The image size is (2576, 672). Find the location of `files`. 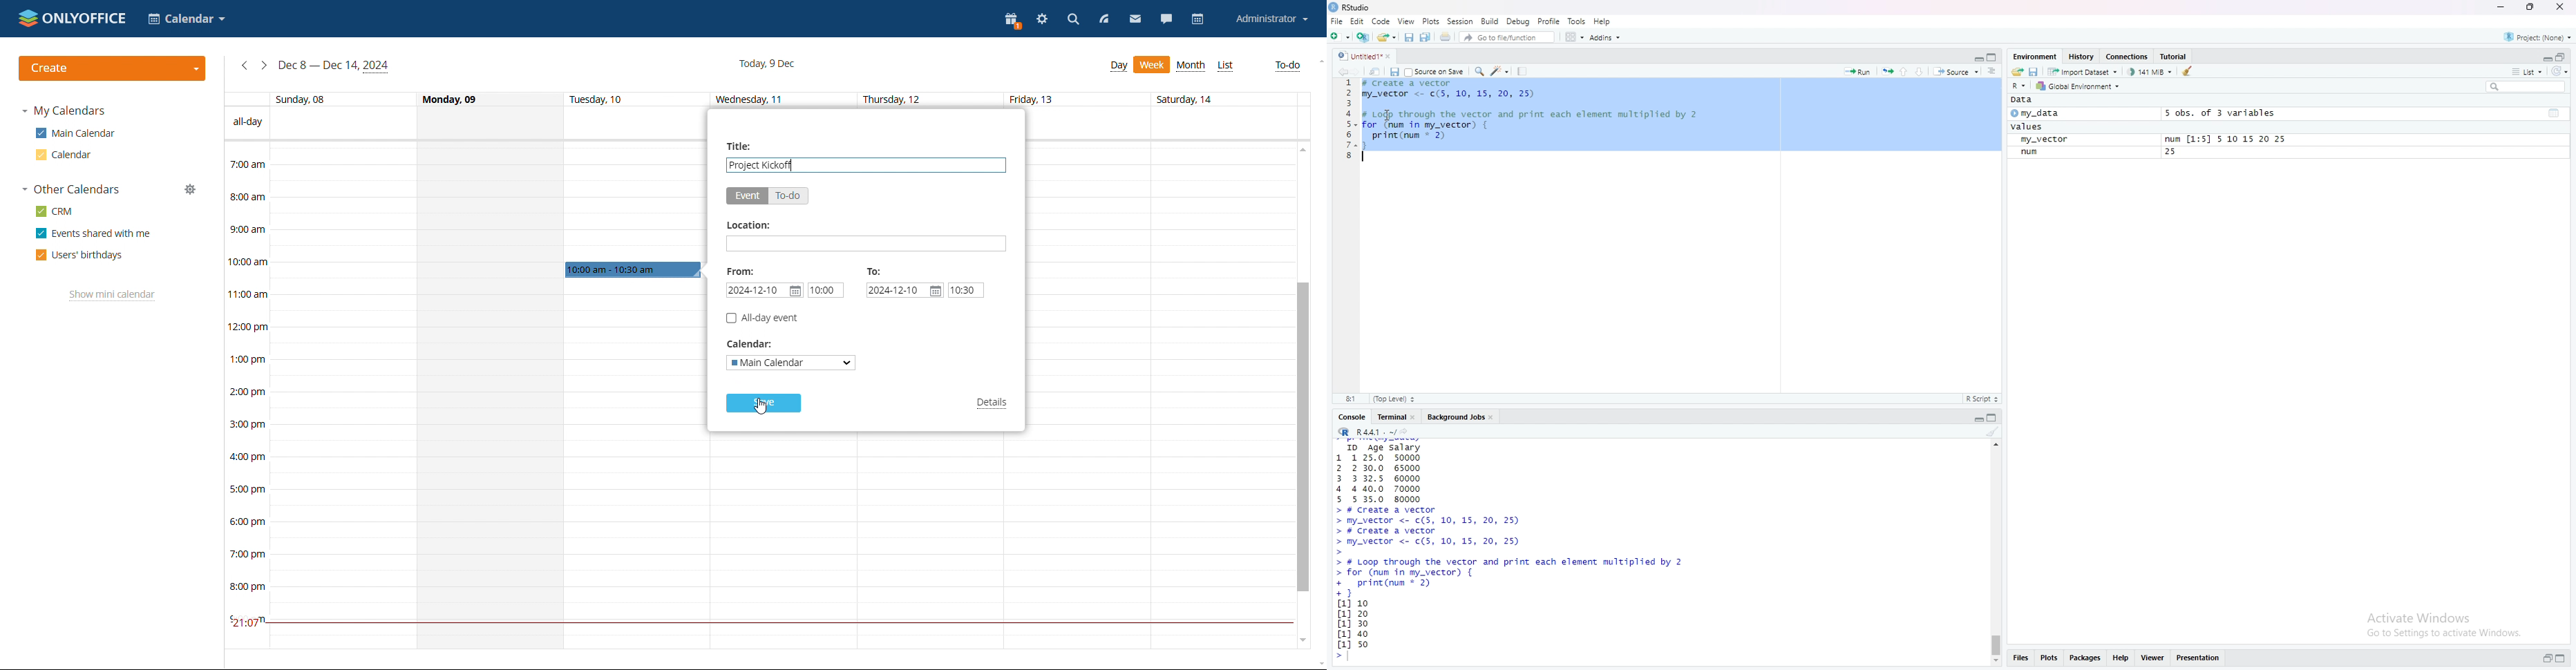

files is located at coordinates (2023, 659).